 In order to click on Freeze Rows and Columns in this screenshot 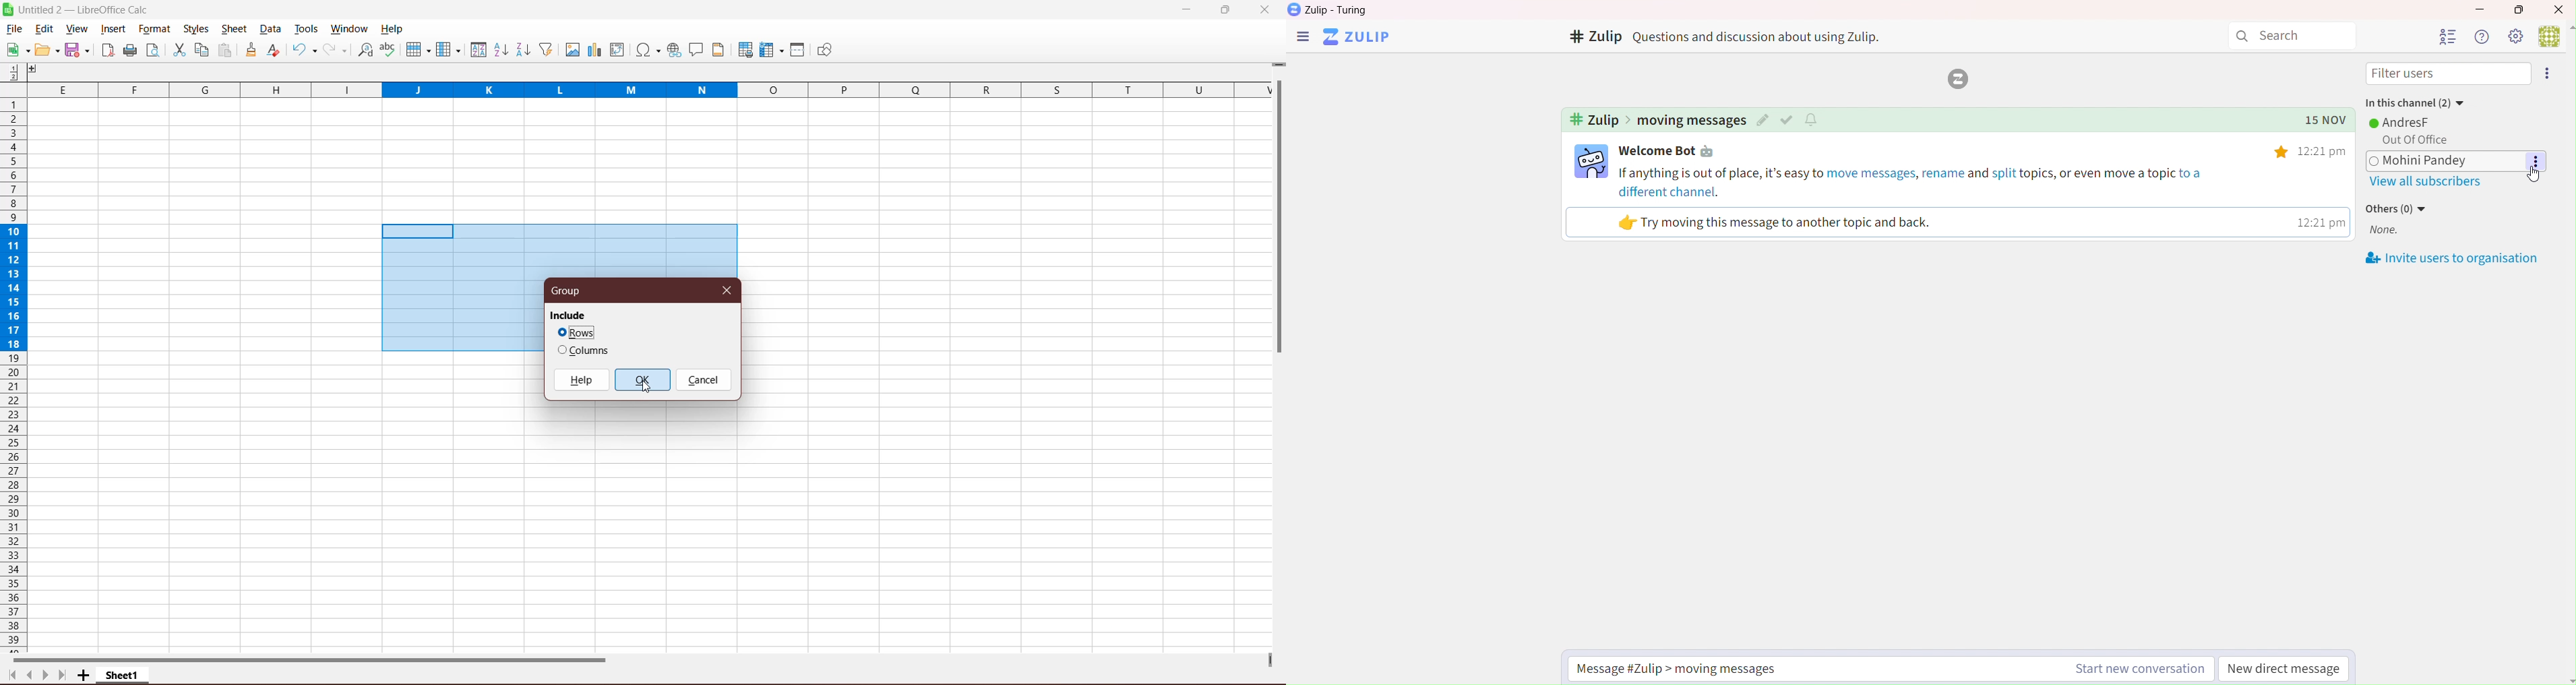, I will do `click(773, 50)`.